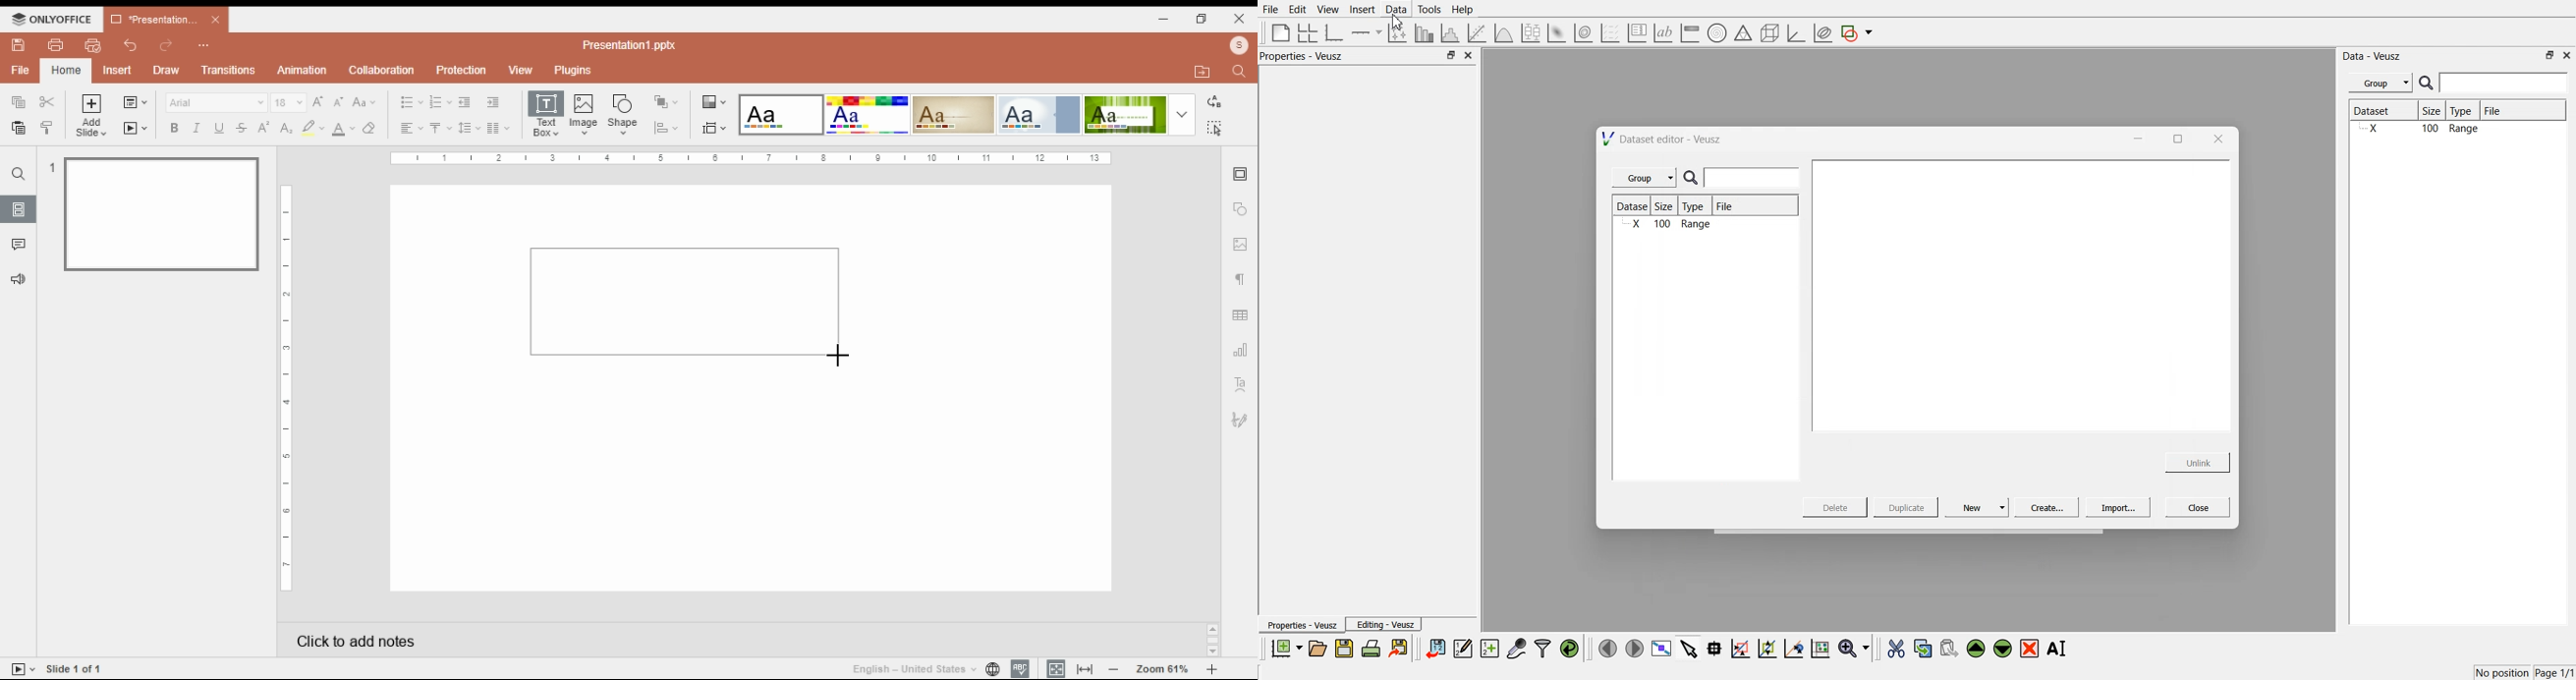  I want to click on text label, so click(1661, 33).